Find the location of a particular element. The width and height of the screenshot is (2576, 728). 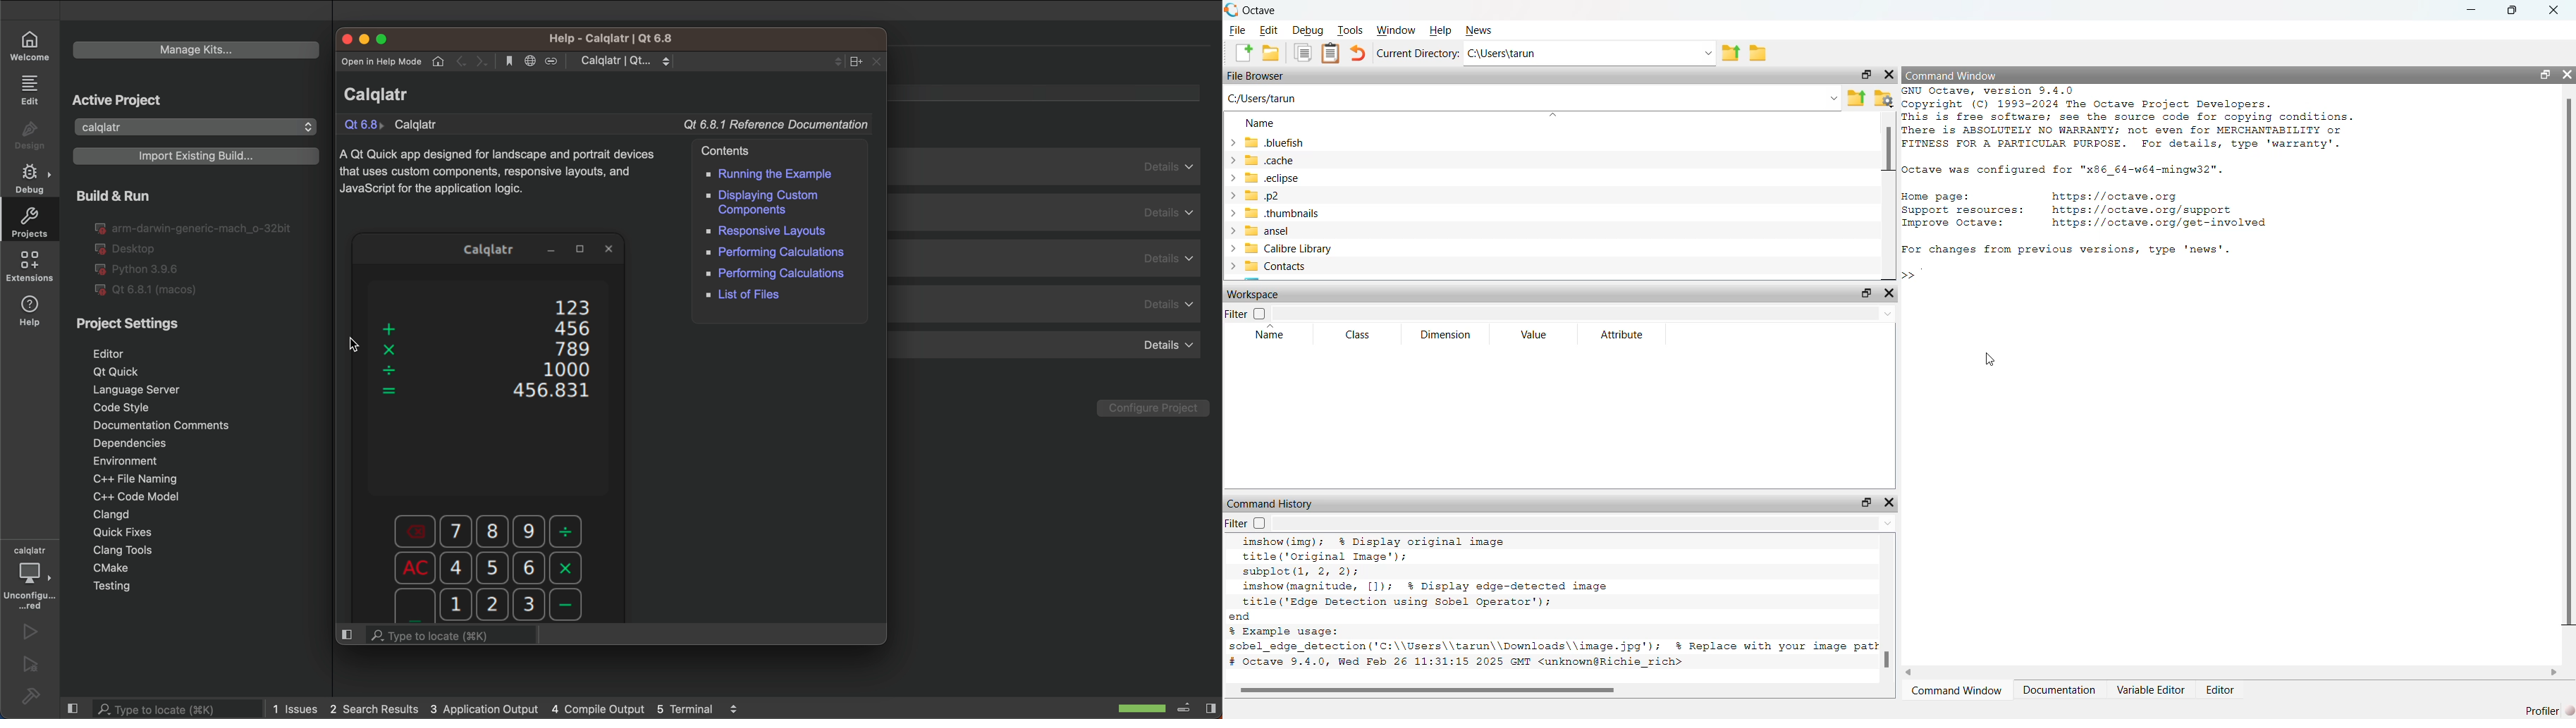

dropdown is located at coordinates (1586, 314).